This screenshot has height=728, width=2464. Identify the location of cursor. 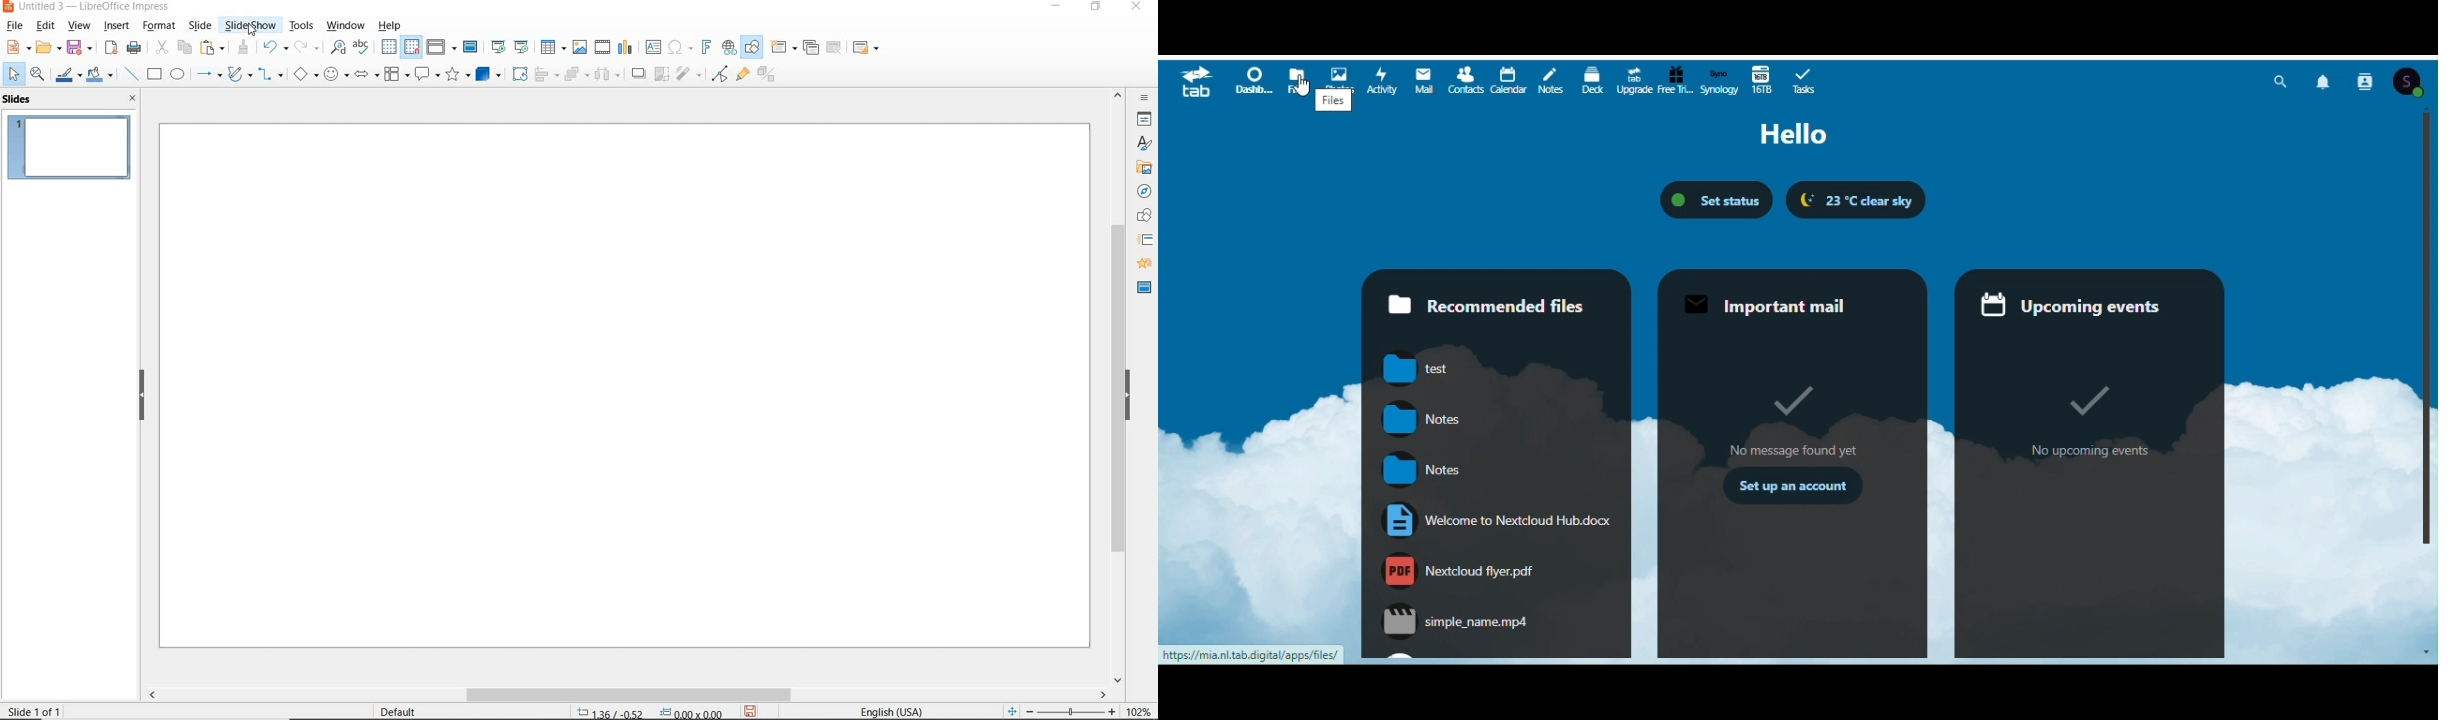
(252, 31).